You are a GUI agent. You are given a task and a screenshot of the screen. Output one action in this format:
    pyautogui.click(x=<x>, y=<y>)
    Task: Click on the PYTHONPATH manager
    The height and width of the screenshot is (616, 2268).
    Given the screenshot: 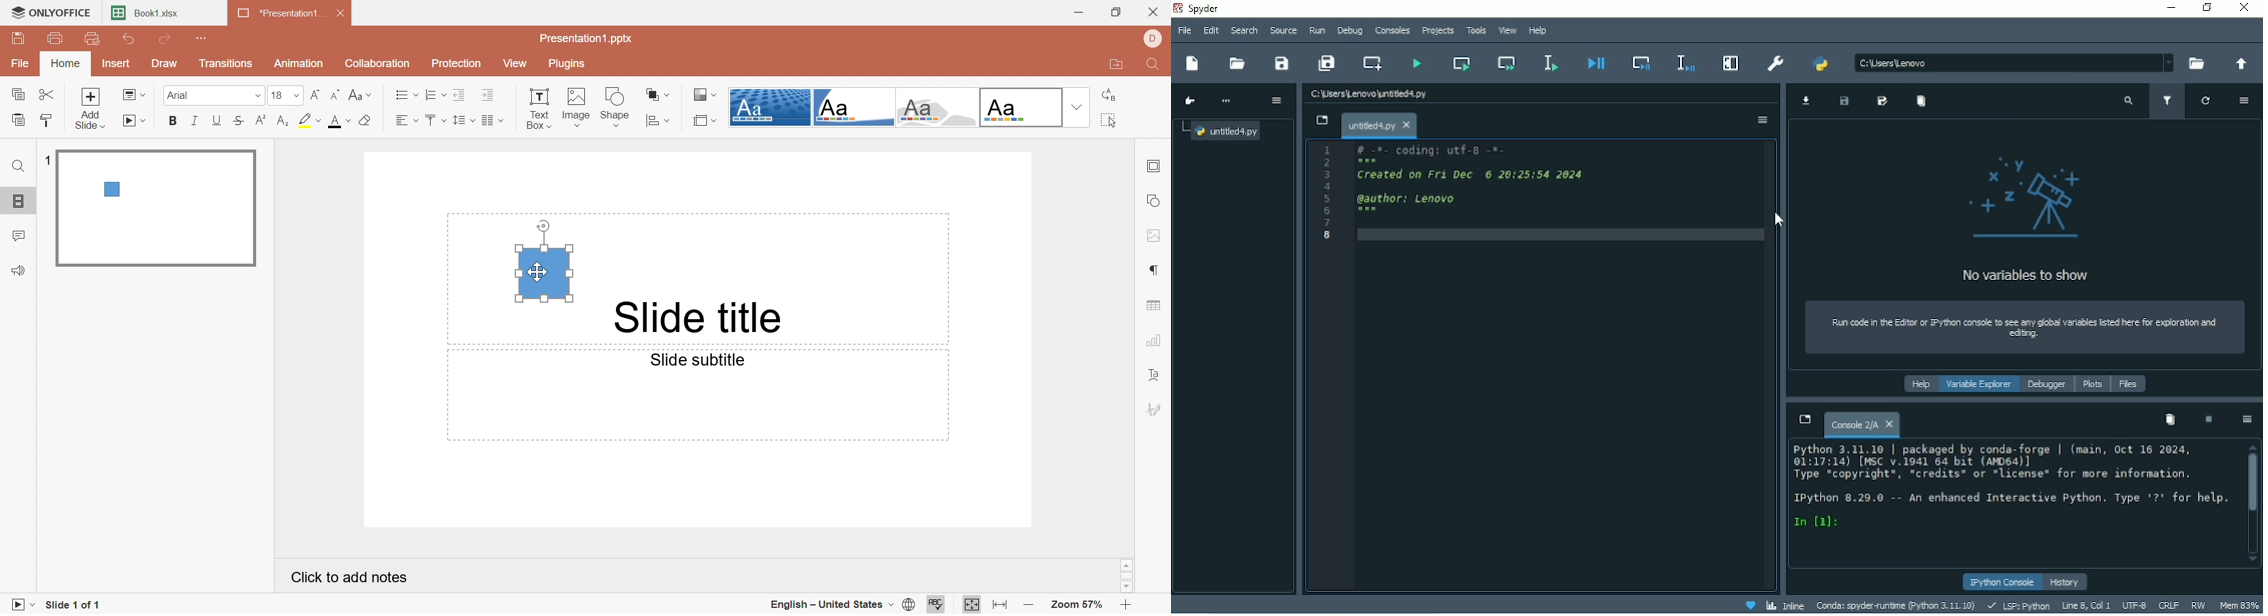 What is the action you would take?
    pyautogui.click(x=1820, y=65)
    